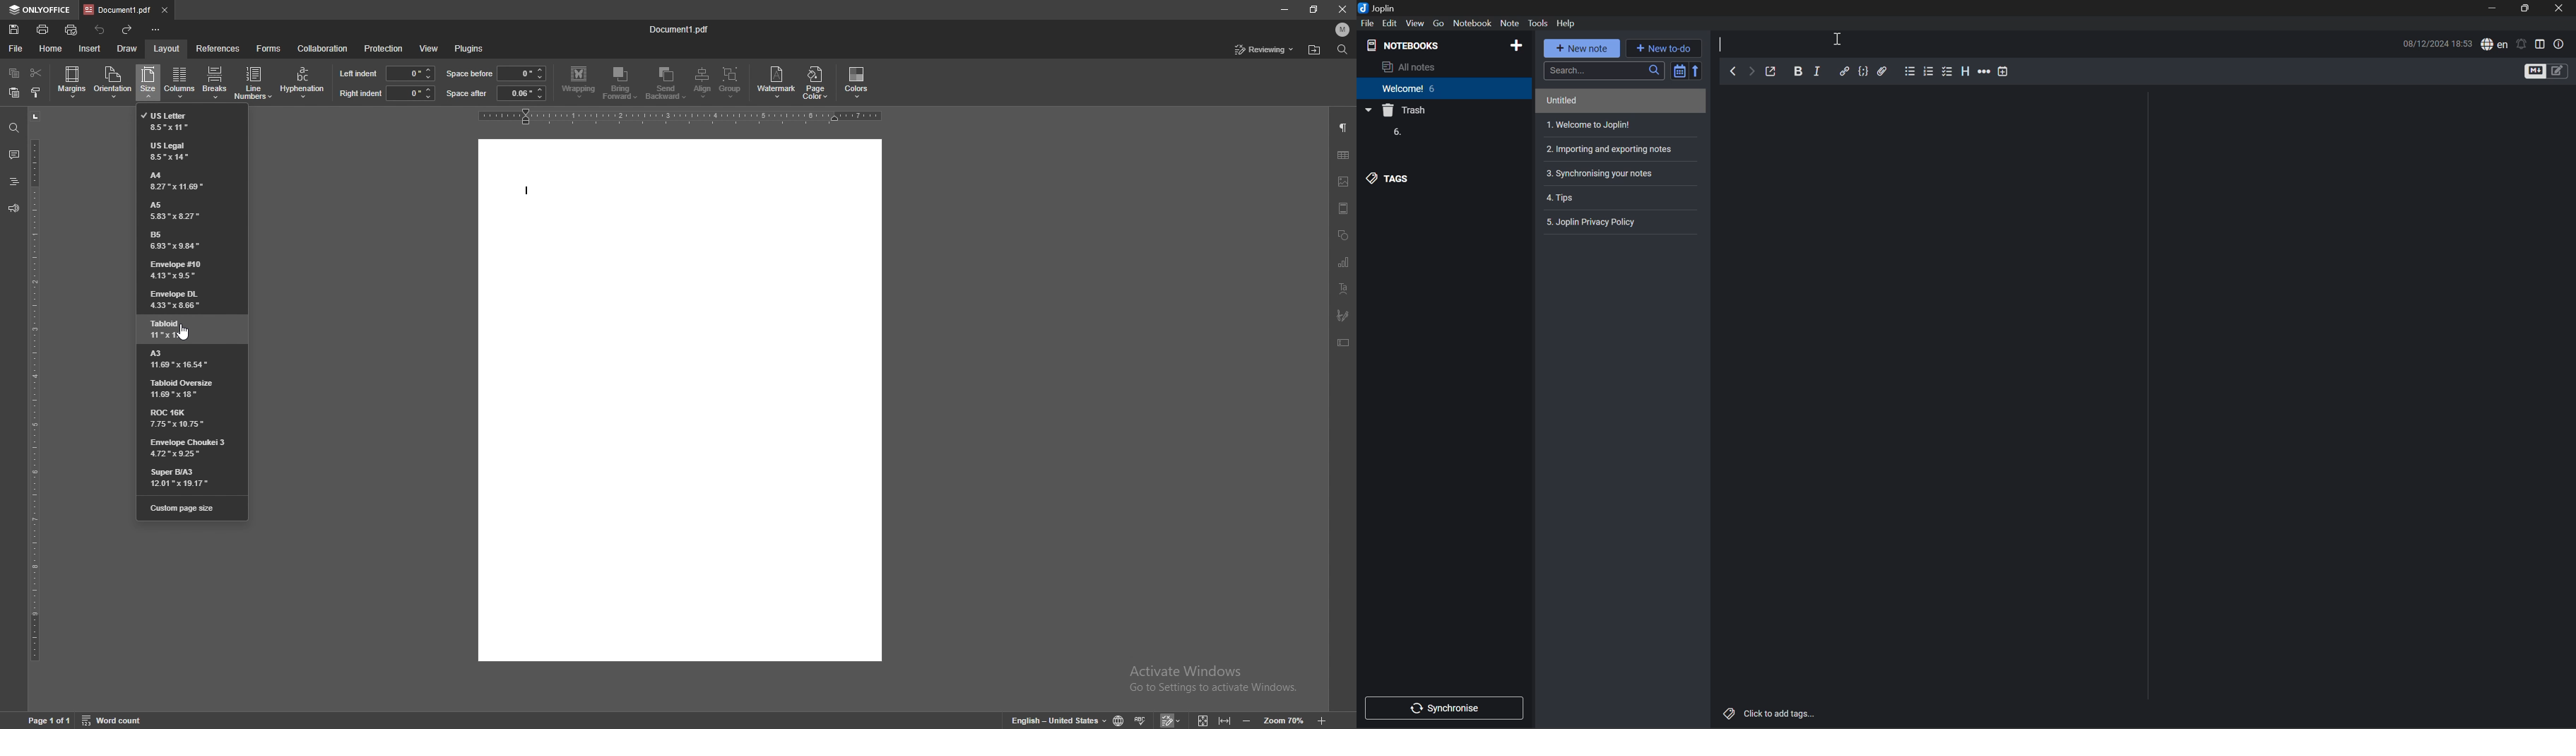 The height and width of the screenshot is (756, 2576). Describe the element at coordinates (155, 30) in the screenshot. I see `customize toolbar` at that location.